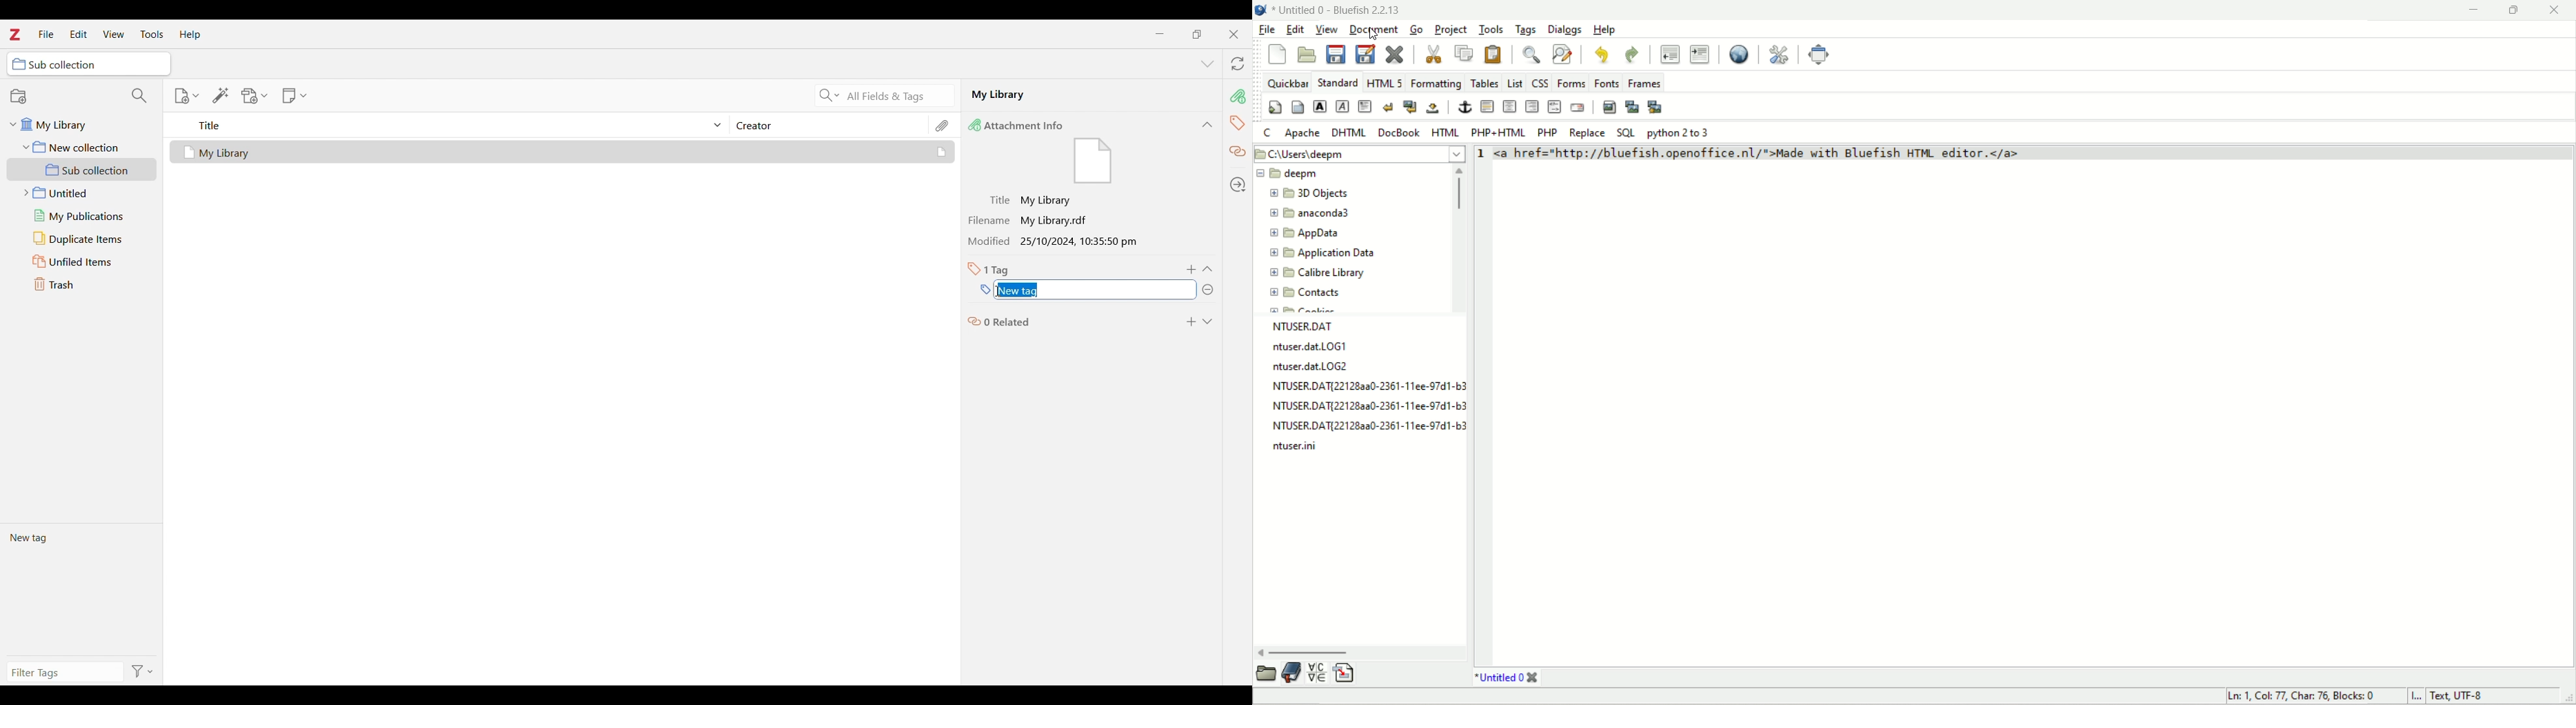 This screenshot has height=728, width=2576. What do you see at coordinates (221, 95) in the screenshot?
I see `Add item/s by identifier` at bounding box center [221, 95].